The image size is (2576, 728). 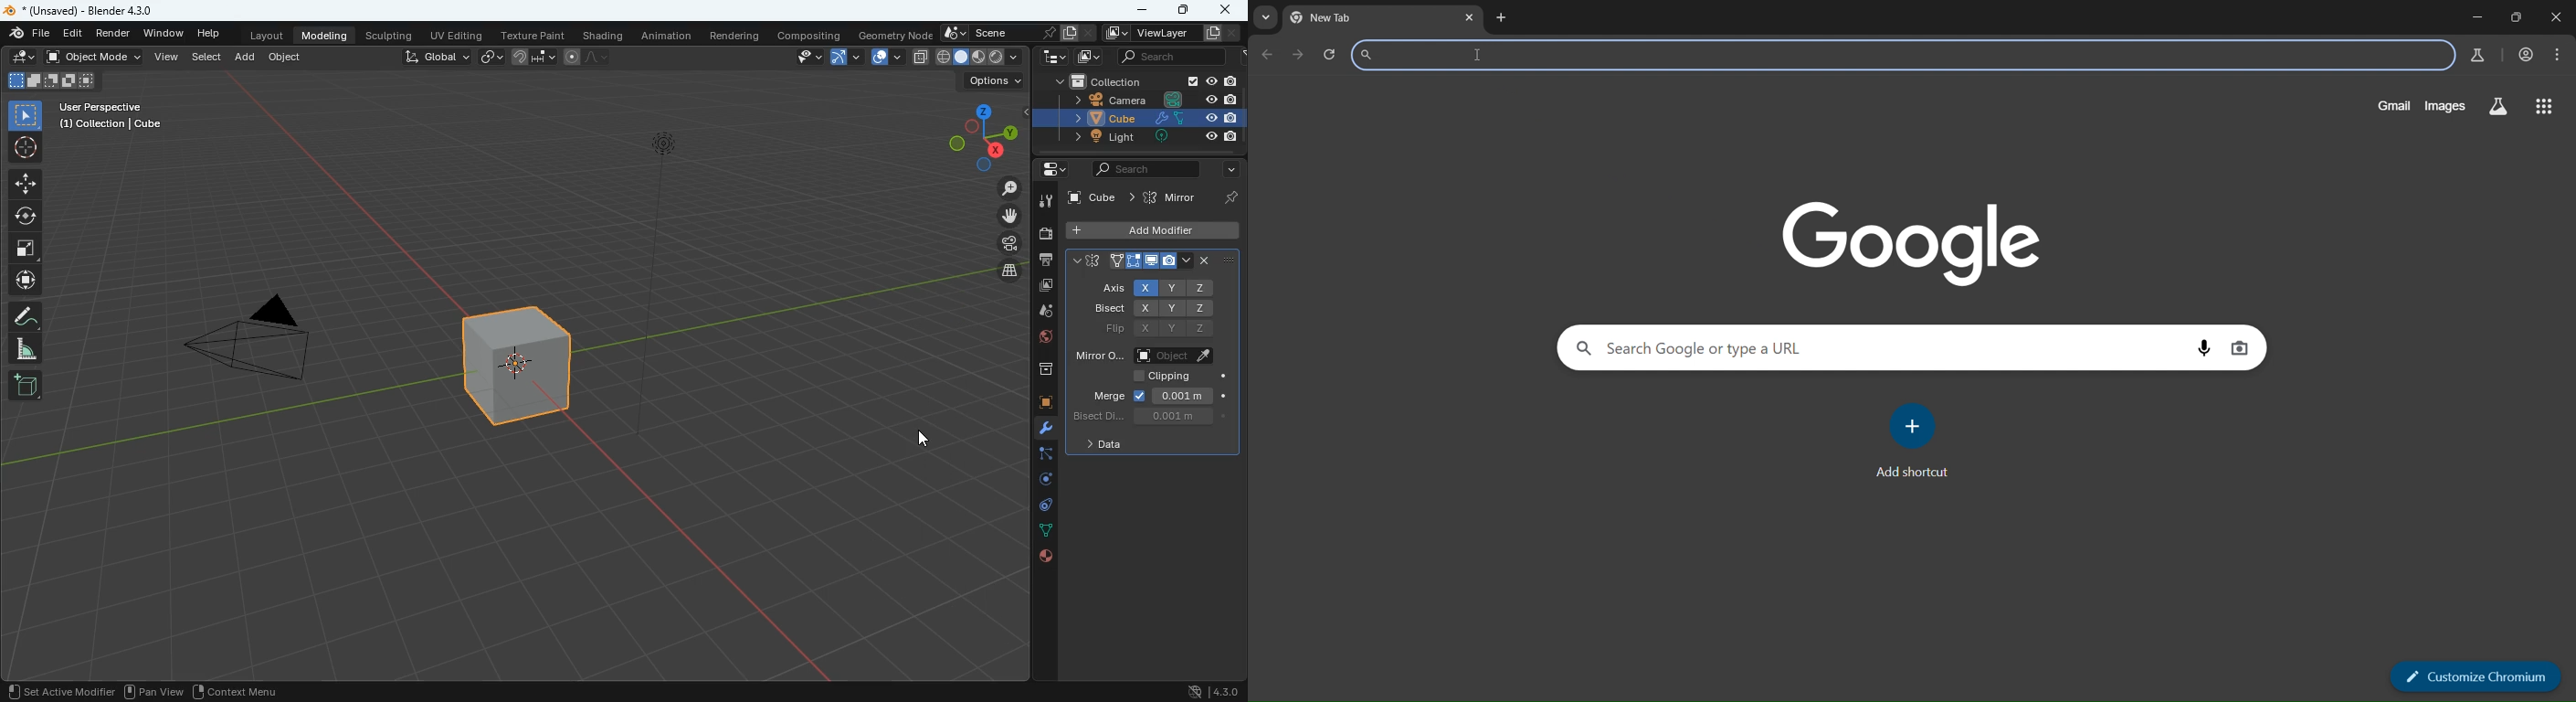 What do you see at coordinates (1177, 329) in the screenshot?
I see `xyz` at bounding box center [1177, 329].